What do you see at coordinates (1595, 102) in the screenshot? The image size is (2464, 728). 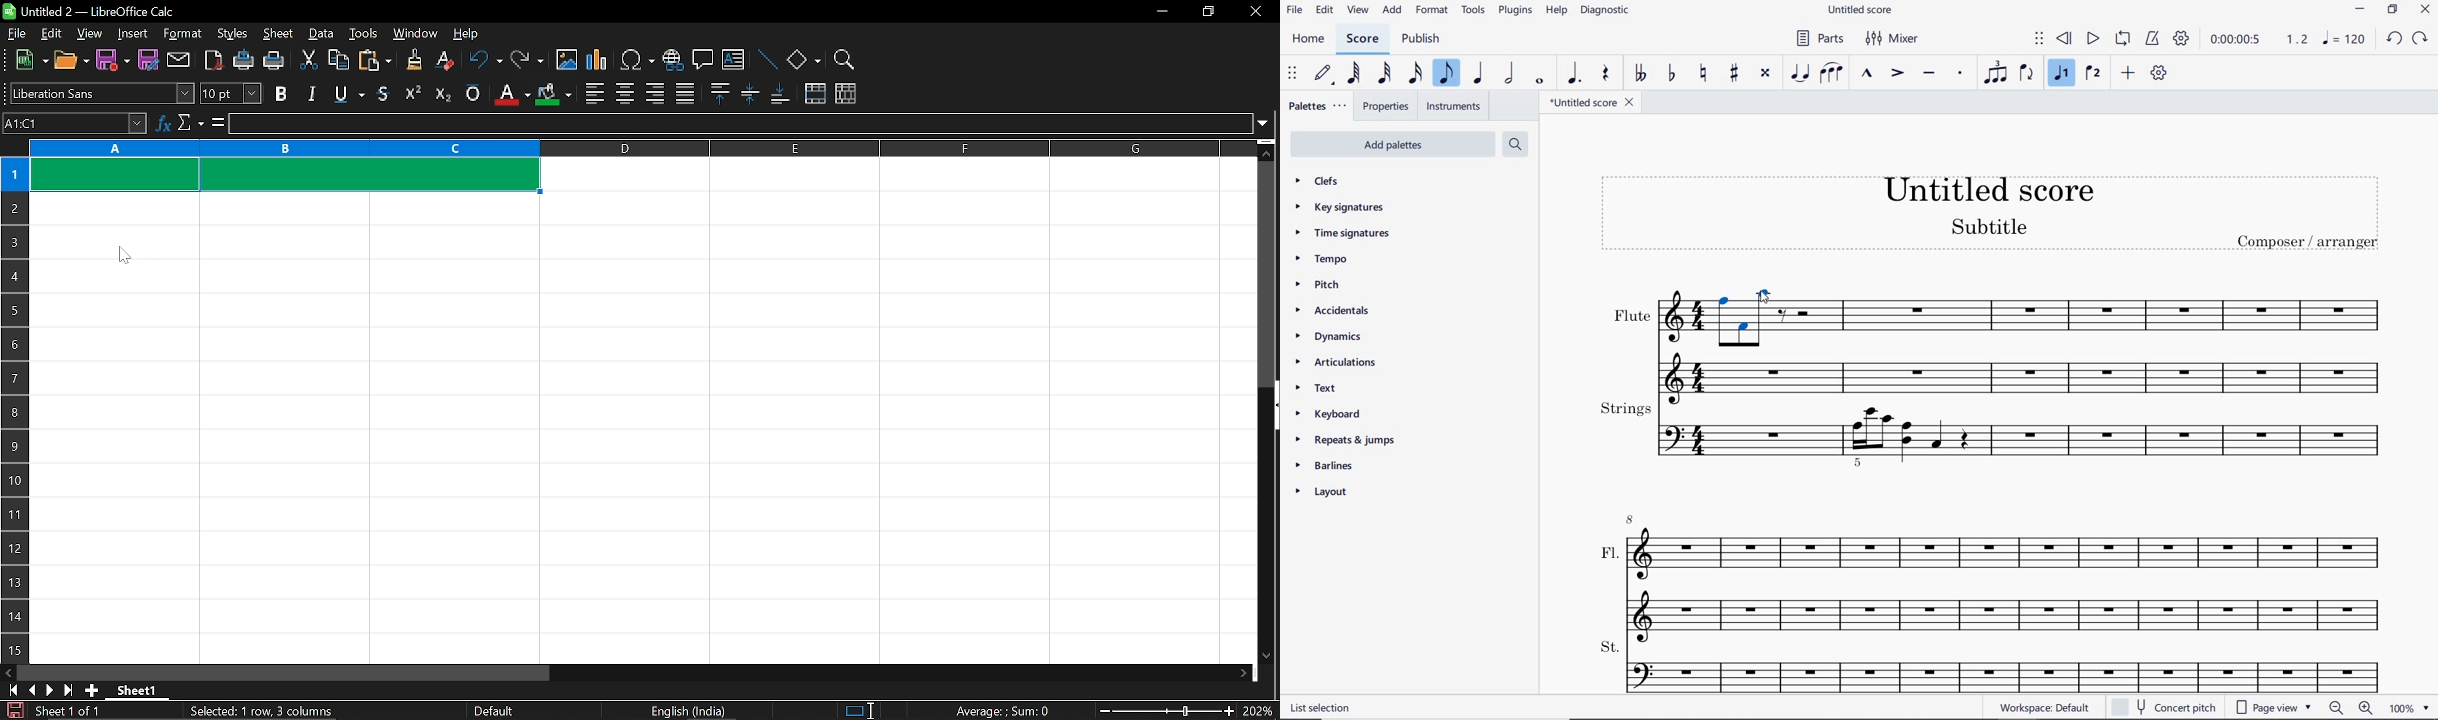 I see `FILE NAME` at bounding box center [1595, 102].